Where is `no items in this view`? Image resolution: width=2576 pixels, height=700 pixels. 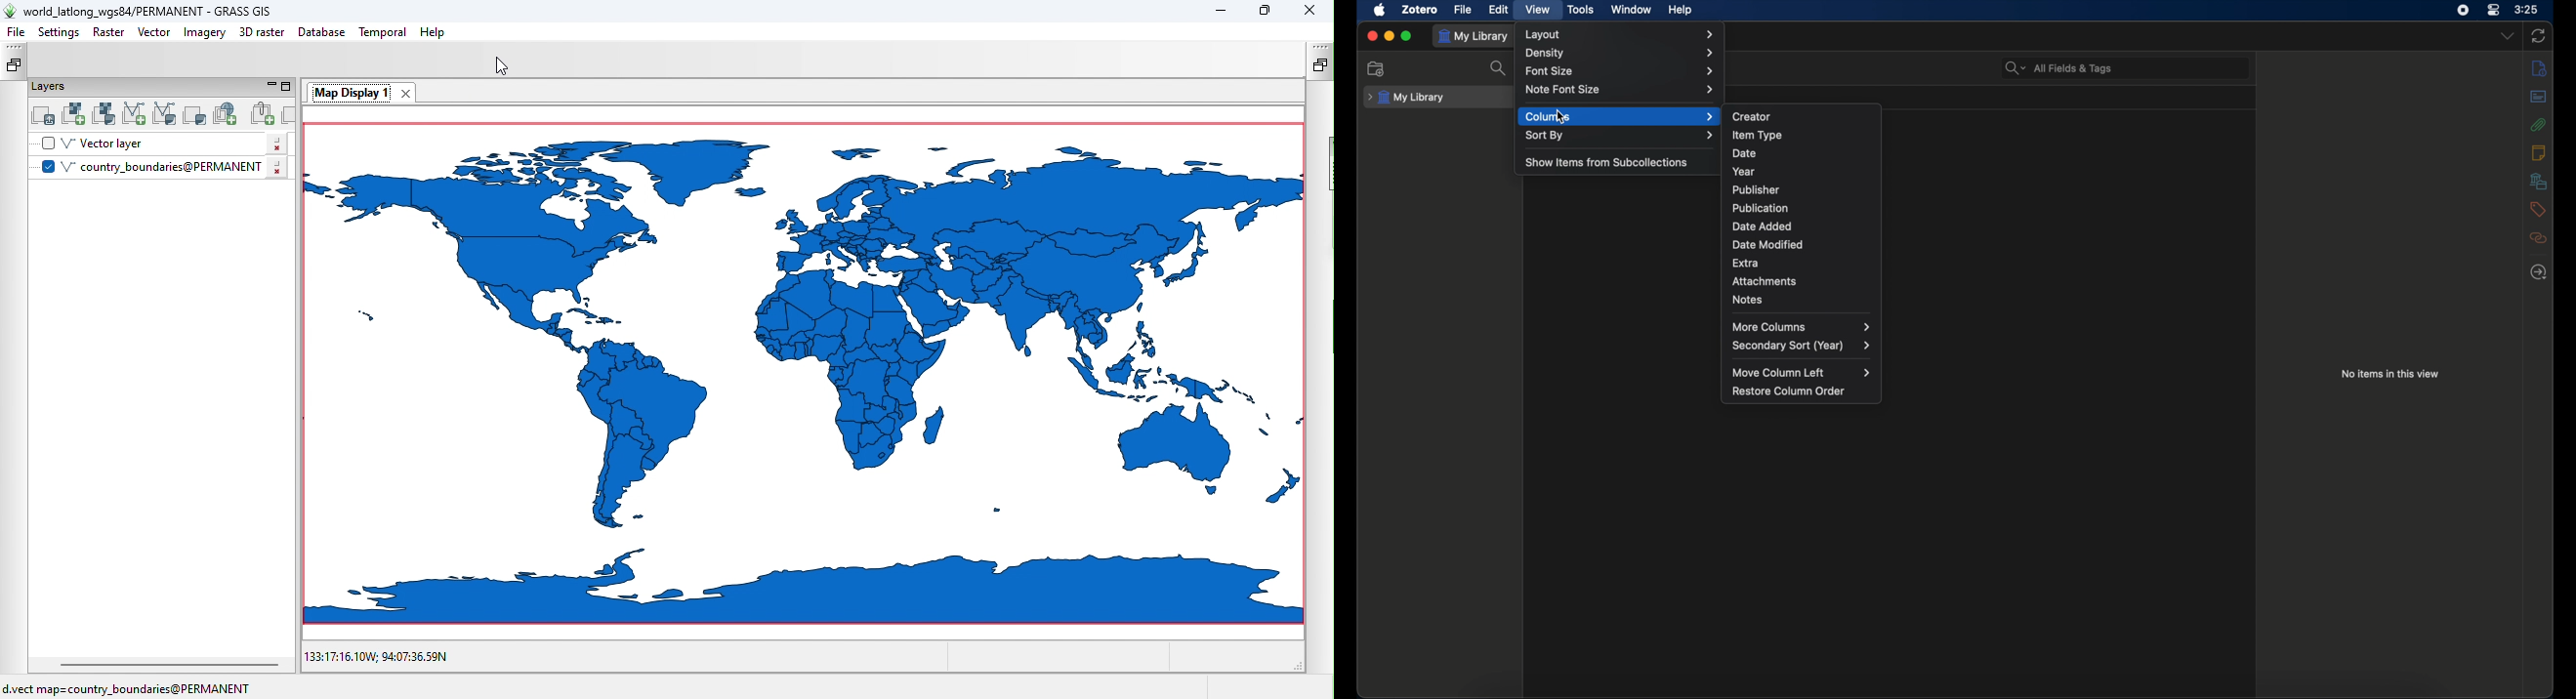
no items in this view is located at coordinates (2391, 373).